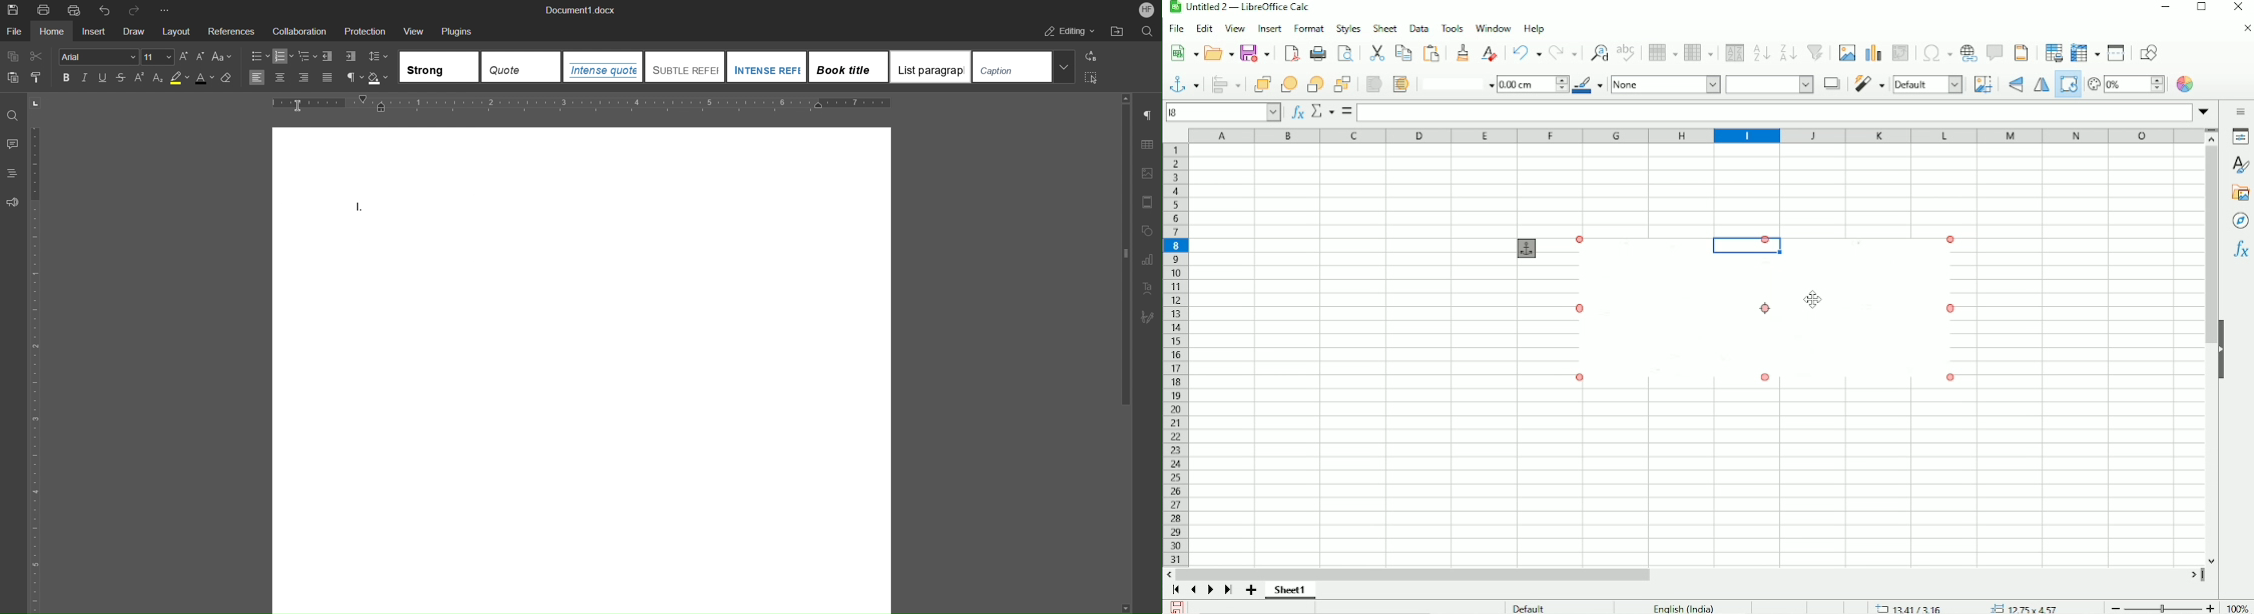  What do you see at coordinates (1814, 297) in the screenshot?
I see `Cursor` at bounding box center [1814, 297].